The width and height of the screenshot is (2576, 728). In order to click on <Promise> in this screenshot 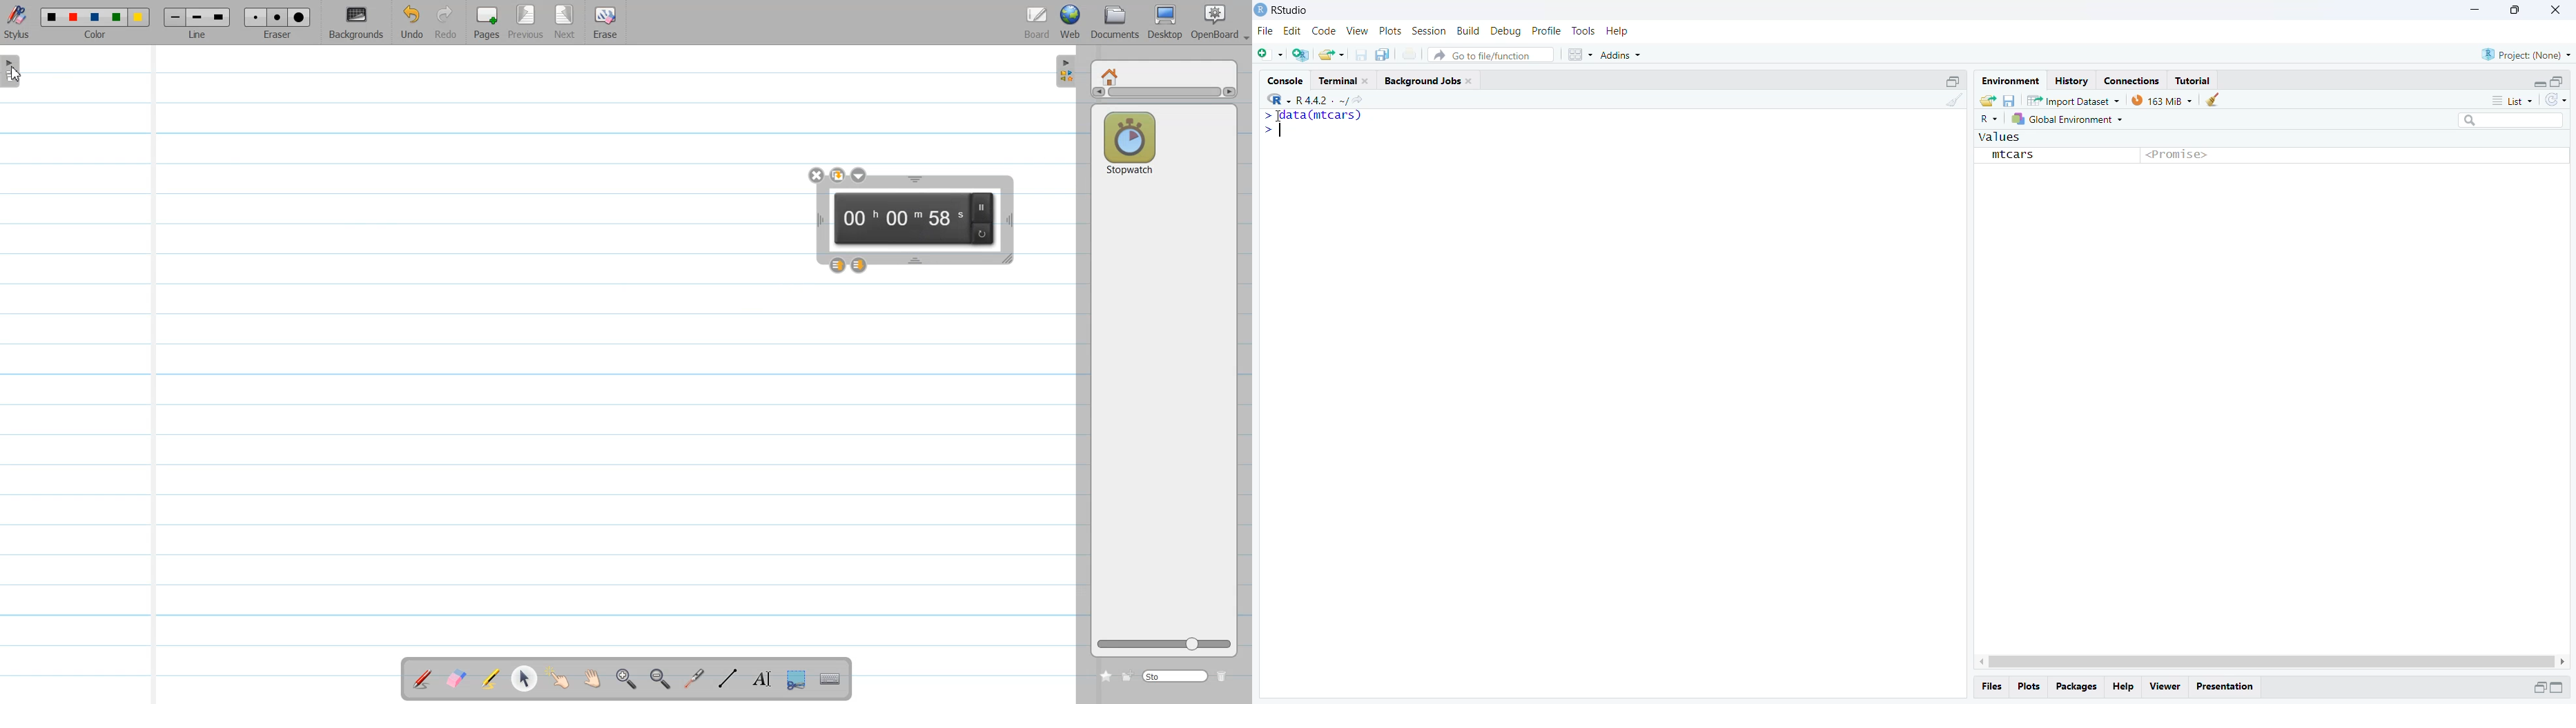, I will do `click(2176, 155)`.